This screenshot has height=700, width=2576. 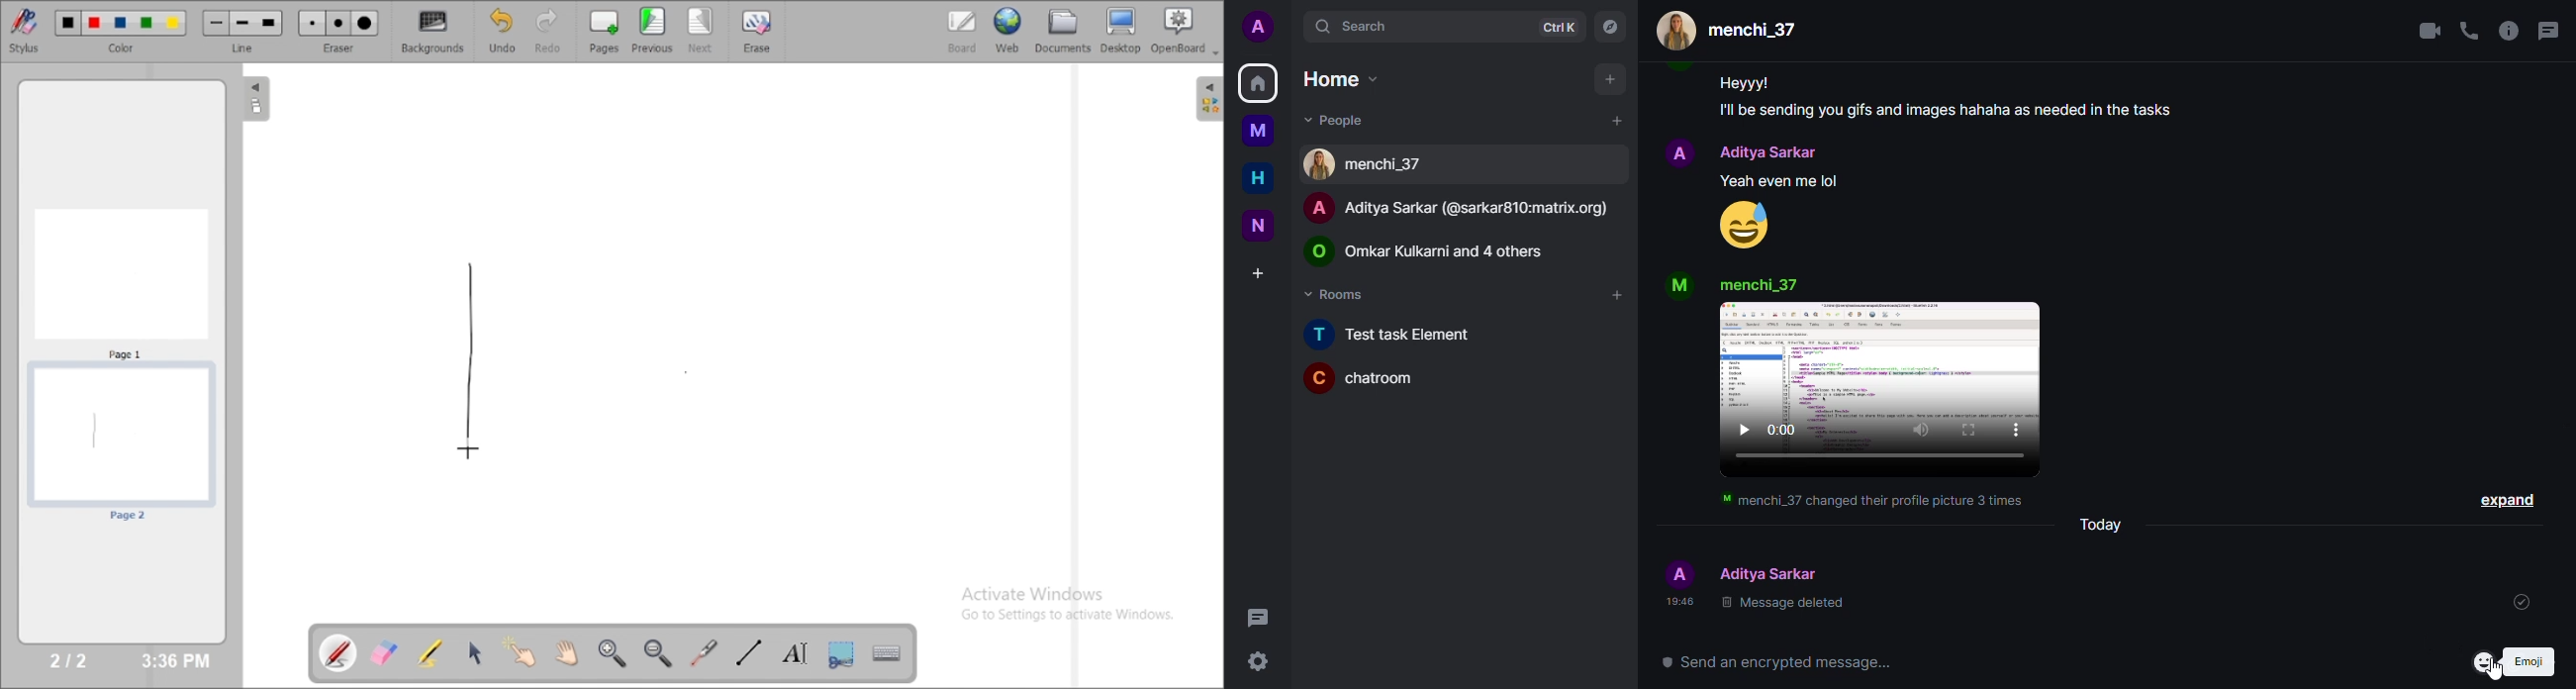 What do you see at coordinates (121, 282) in the screenshot?
I see `Page 1` at bounding box center [121, 282].